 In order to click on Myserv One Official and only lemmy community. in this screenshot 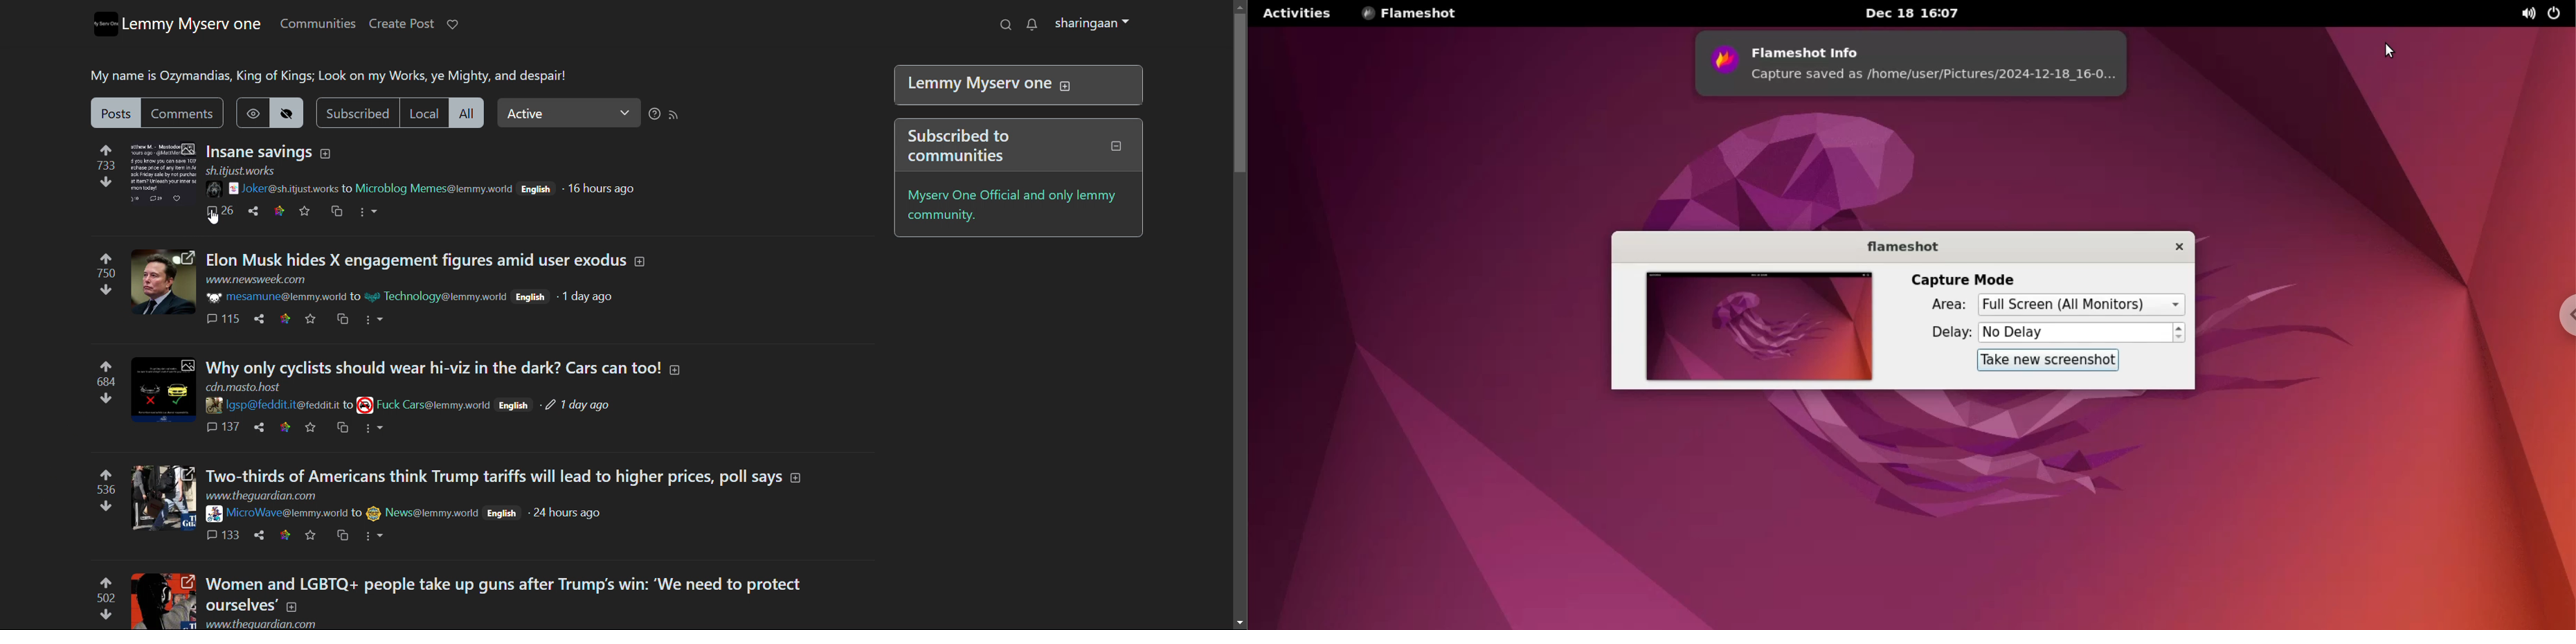, I will do `click(1020, 207)`.